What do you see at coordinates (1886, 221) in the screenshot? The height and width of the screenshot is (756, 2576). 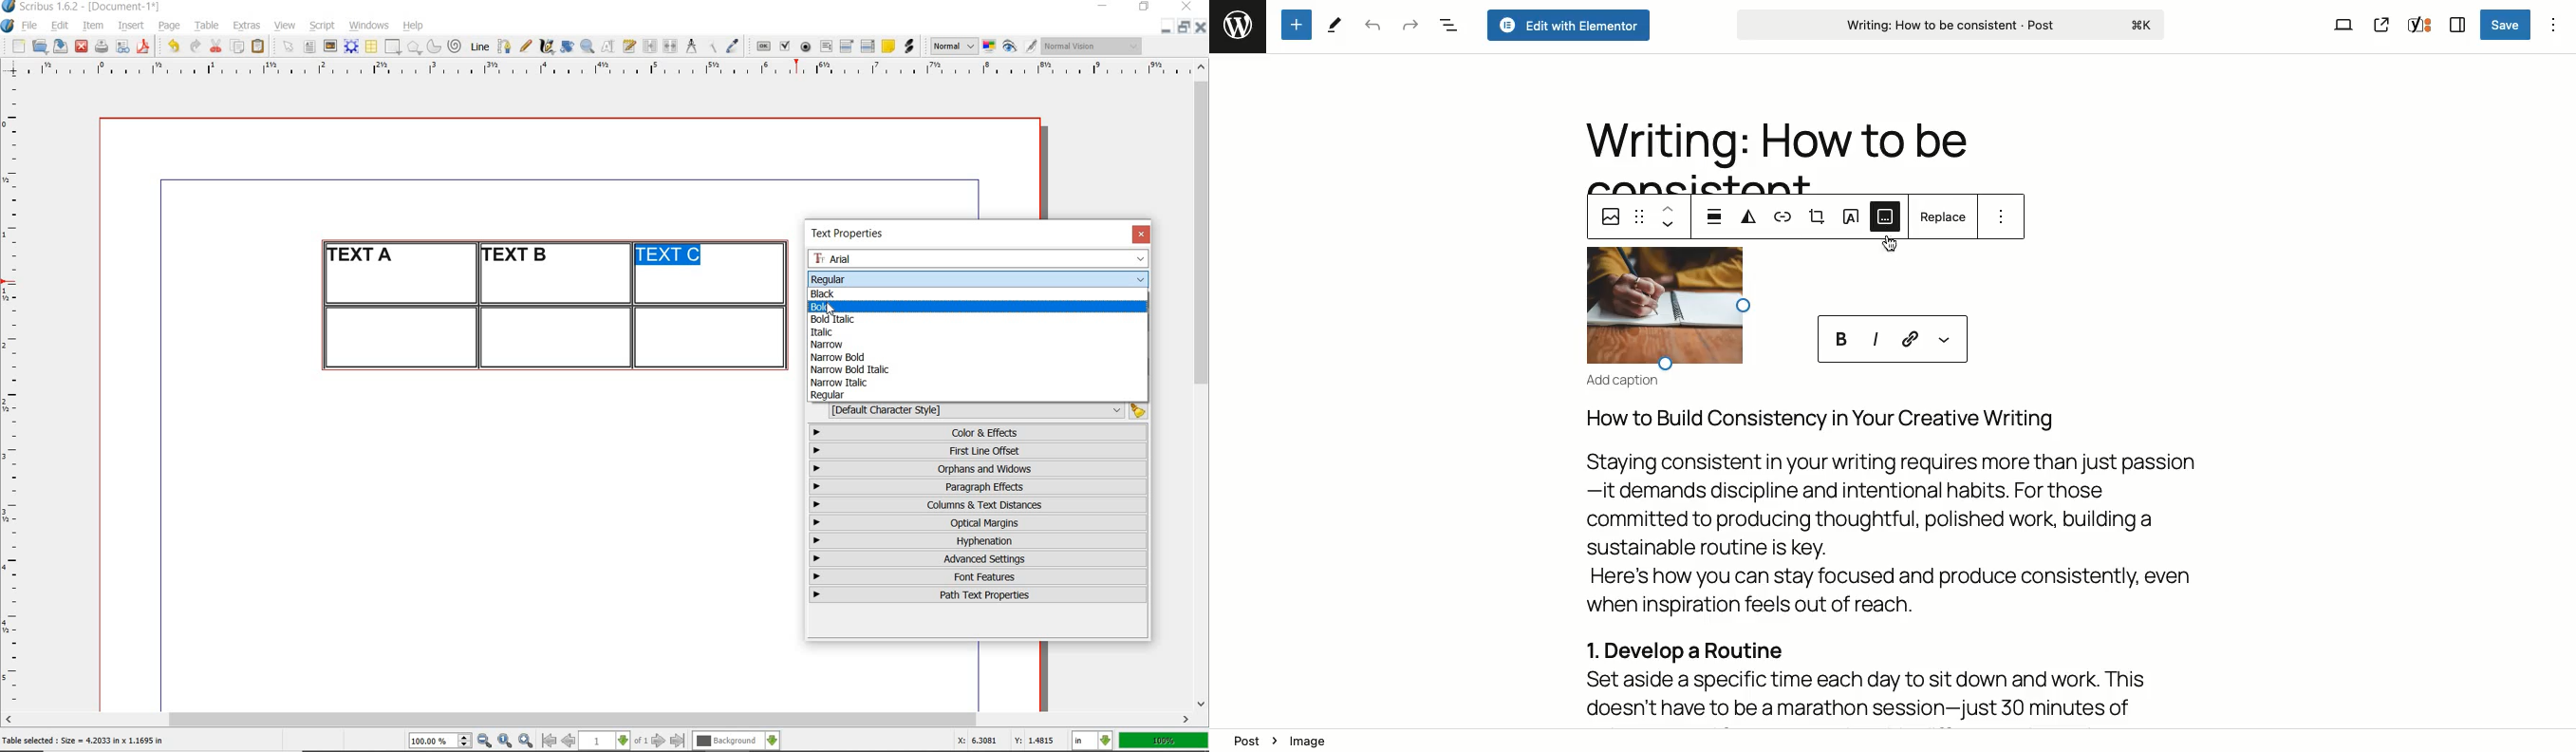 I see `Add caption` at bounding box center [1886, 221].